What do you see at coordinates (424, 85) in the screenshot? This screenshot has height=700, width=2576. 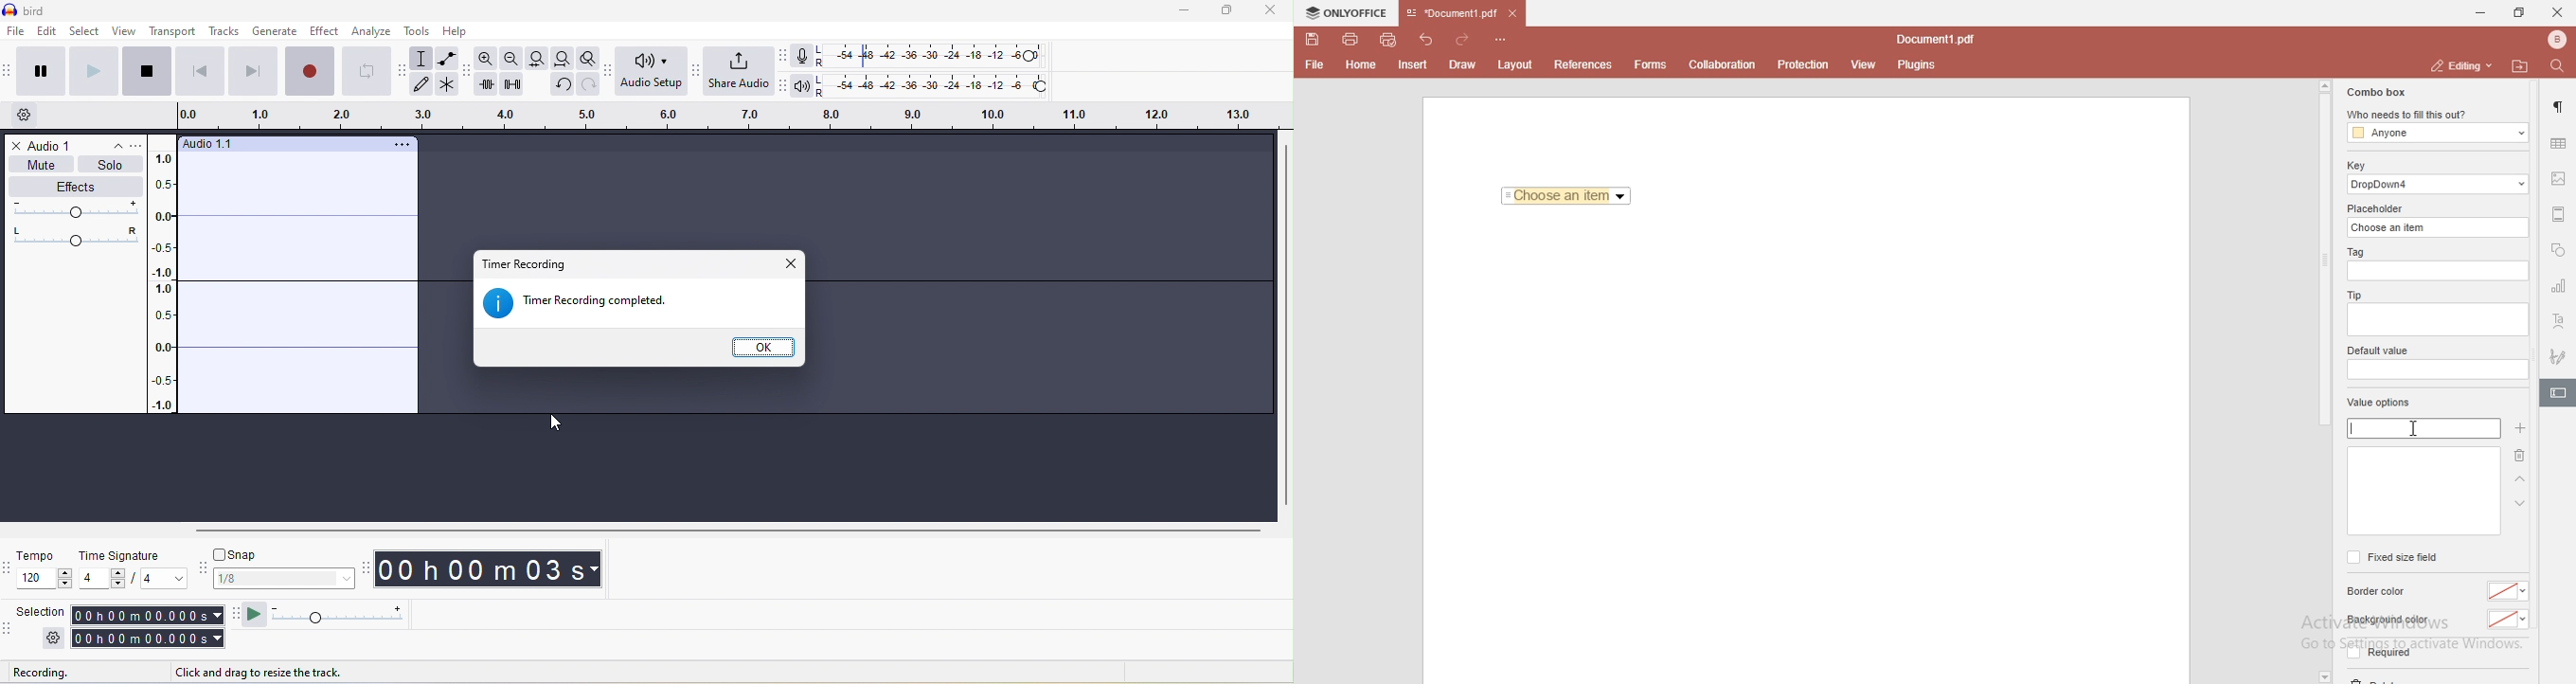 I see `draw tool` at bounding box center [424, 85].